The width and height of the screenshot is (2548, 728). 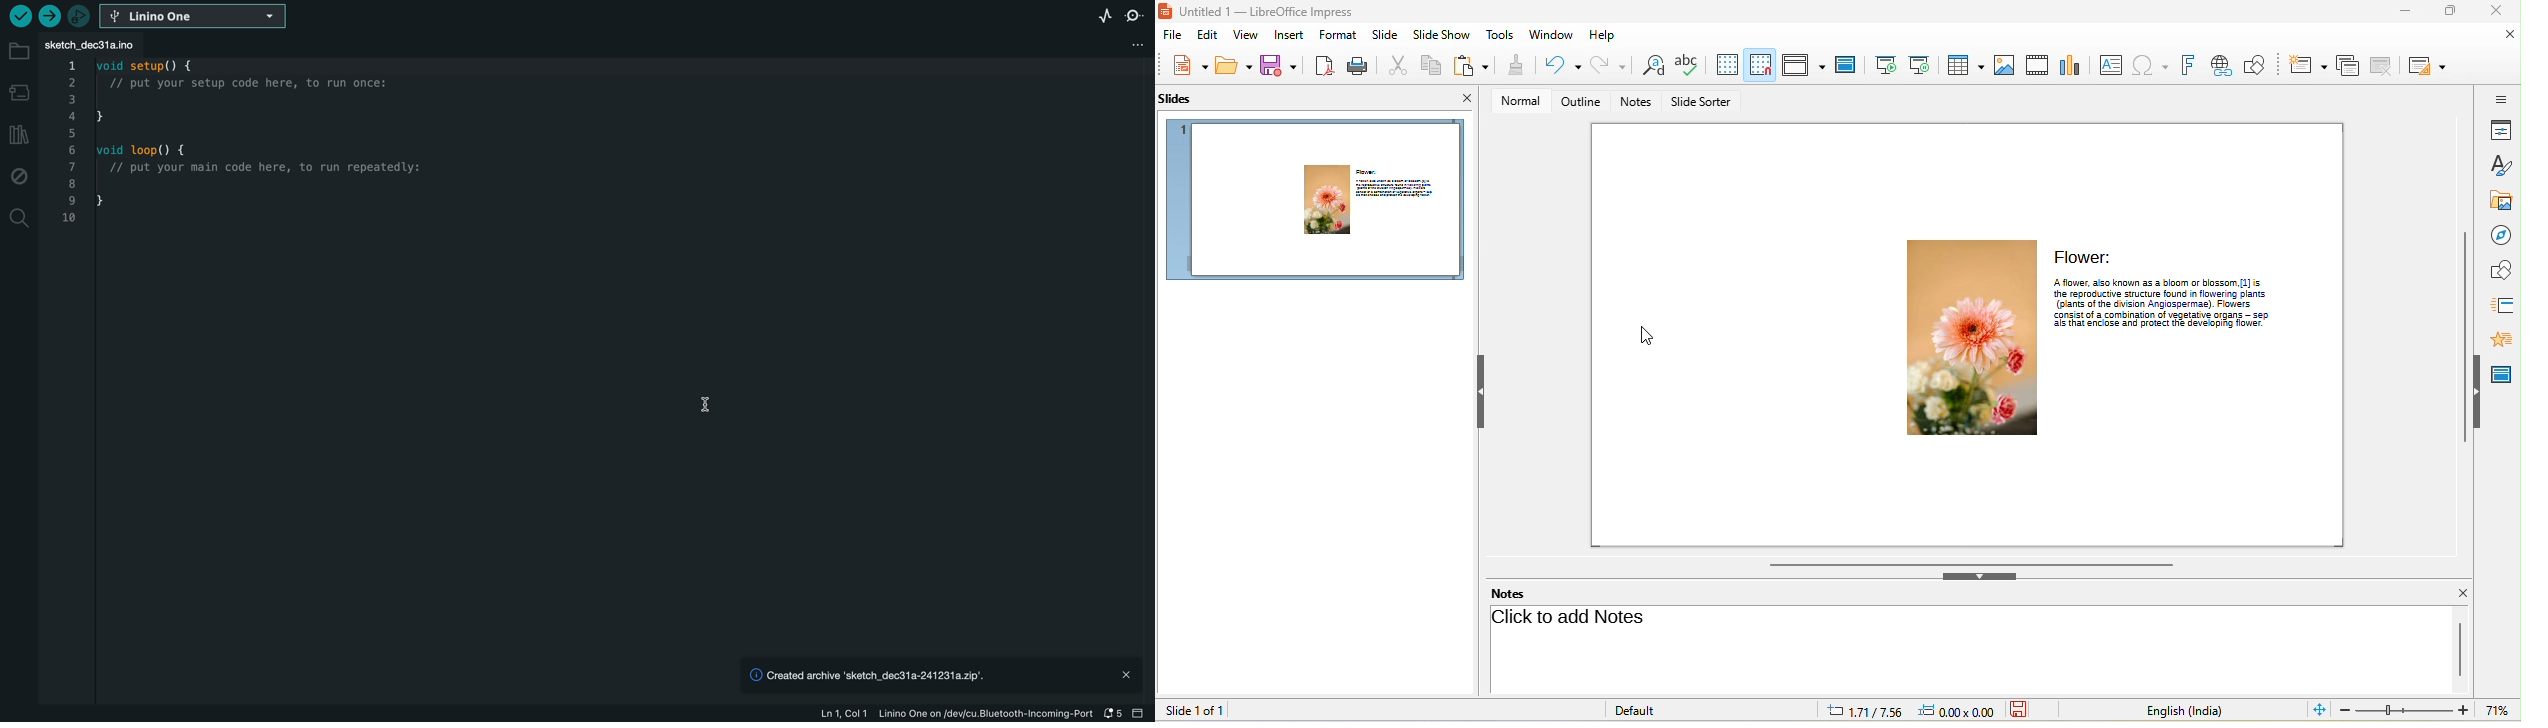 What do you see at coordinates (1704, 102) in the screenshot?
I see `slide sorter` at bounding box center [1704, 102].